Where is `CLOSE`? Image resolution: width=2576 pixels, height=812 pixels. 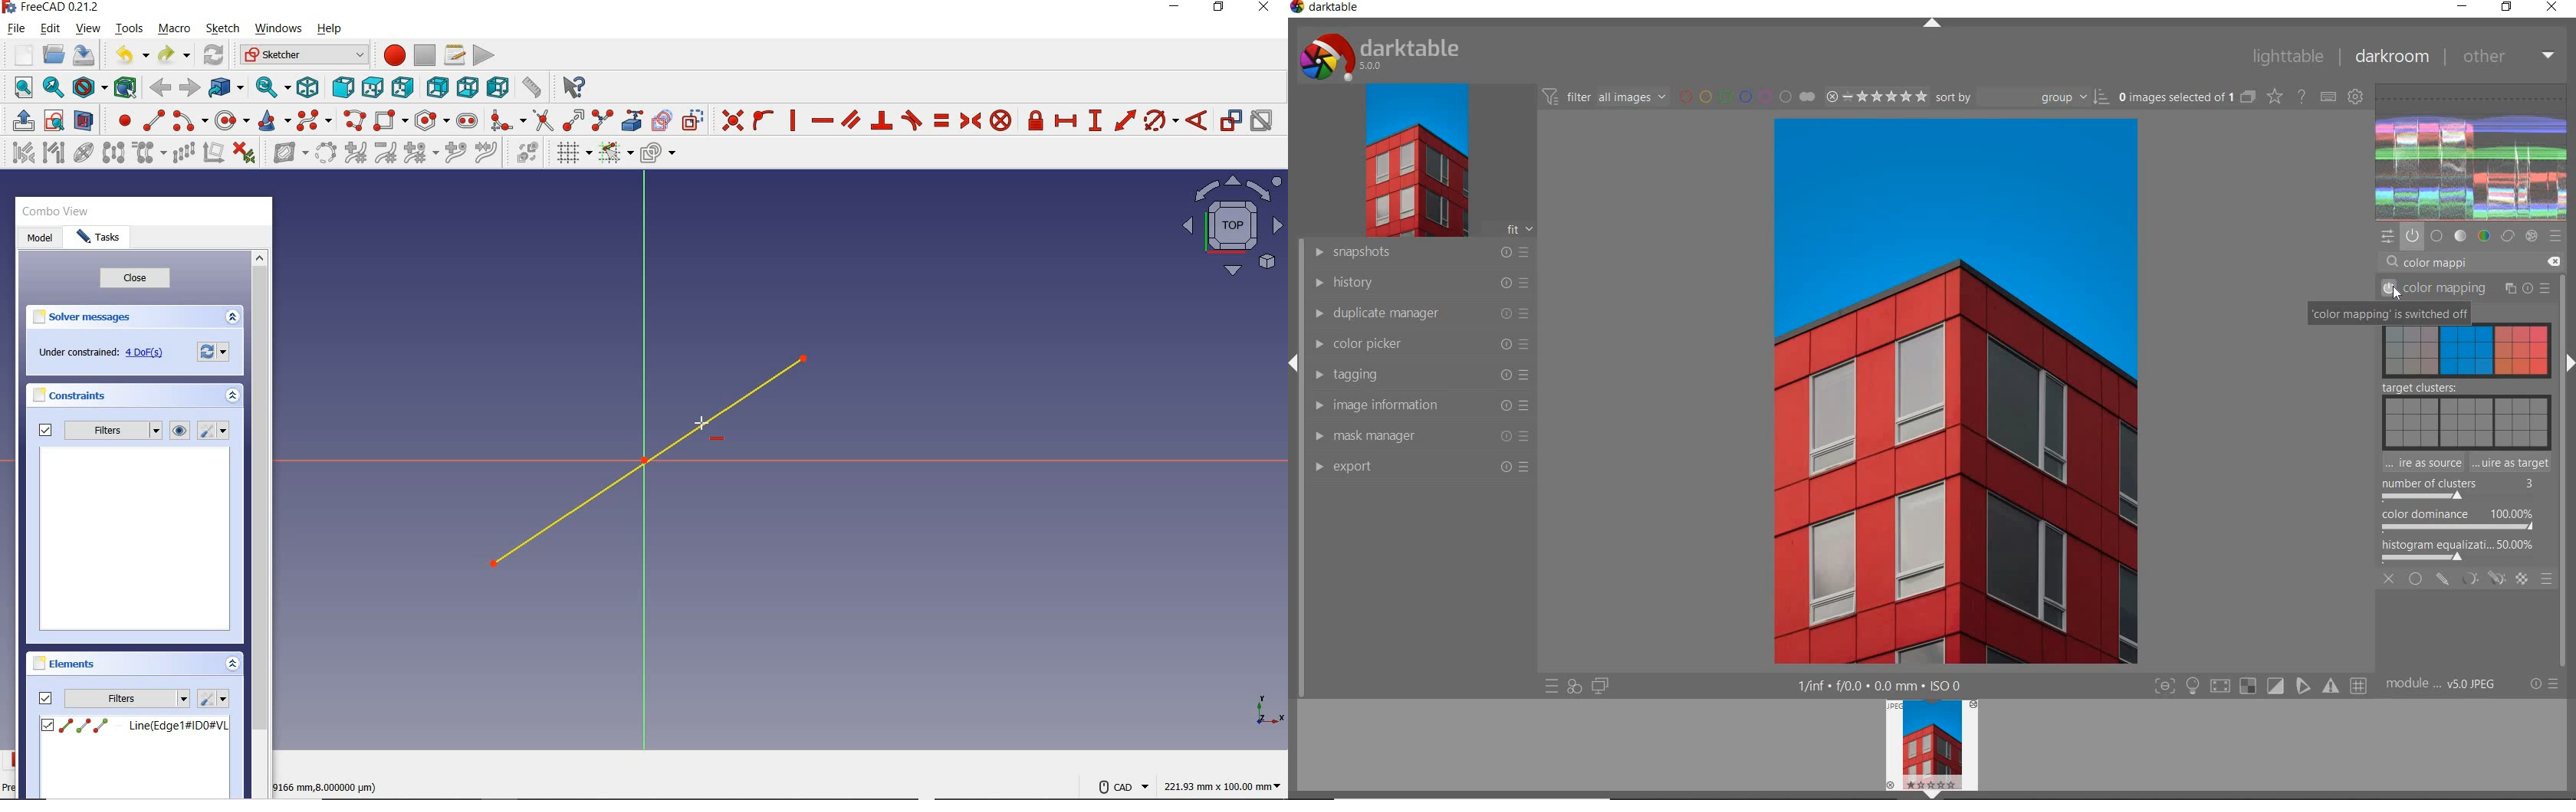 CLOSE is located at coordinates (2390, 581).